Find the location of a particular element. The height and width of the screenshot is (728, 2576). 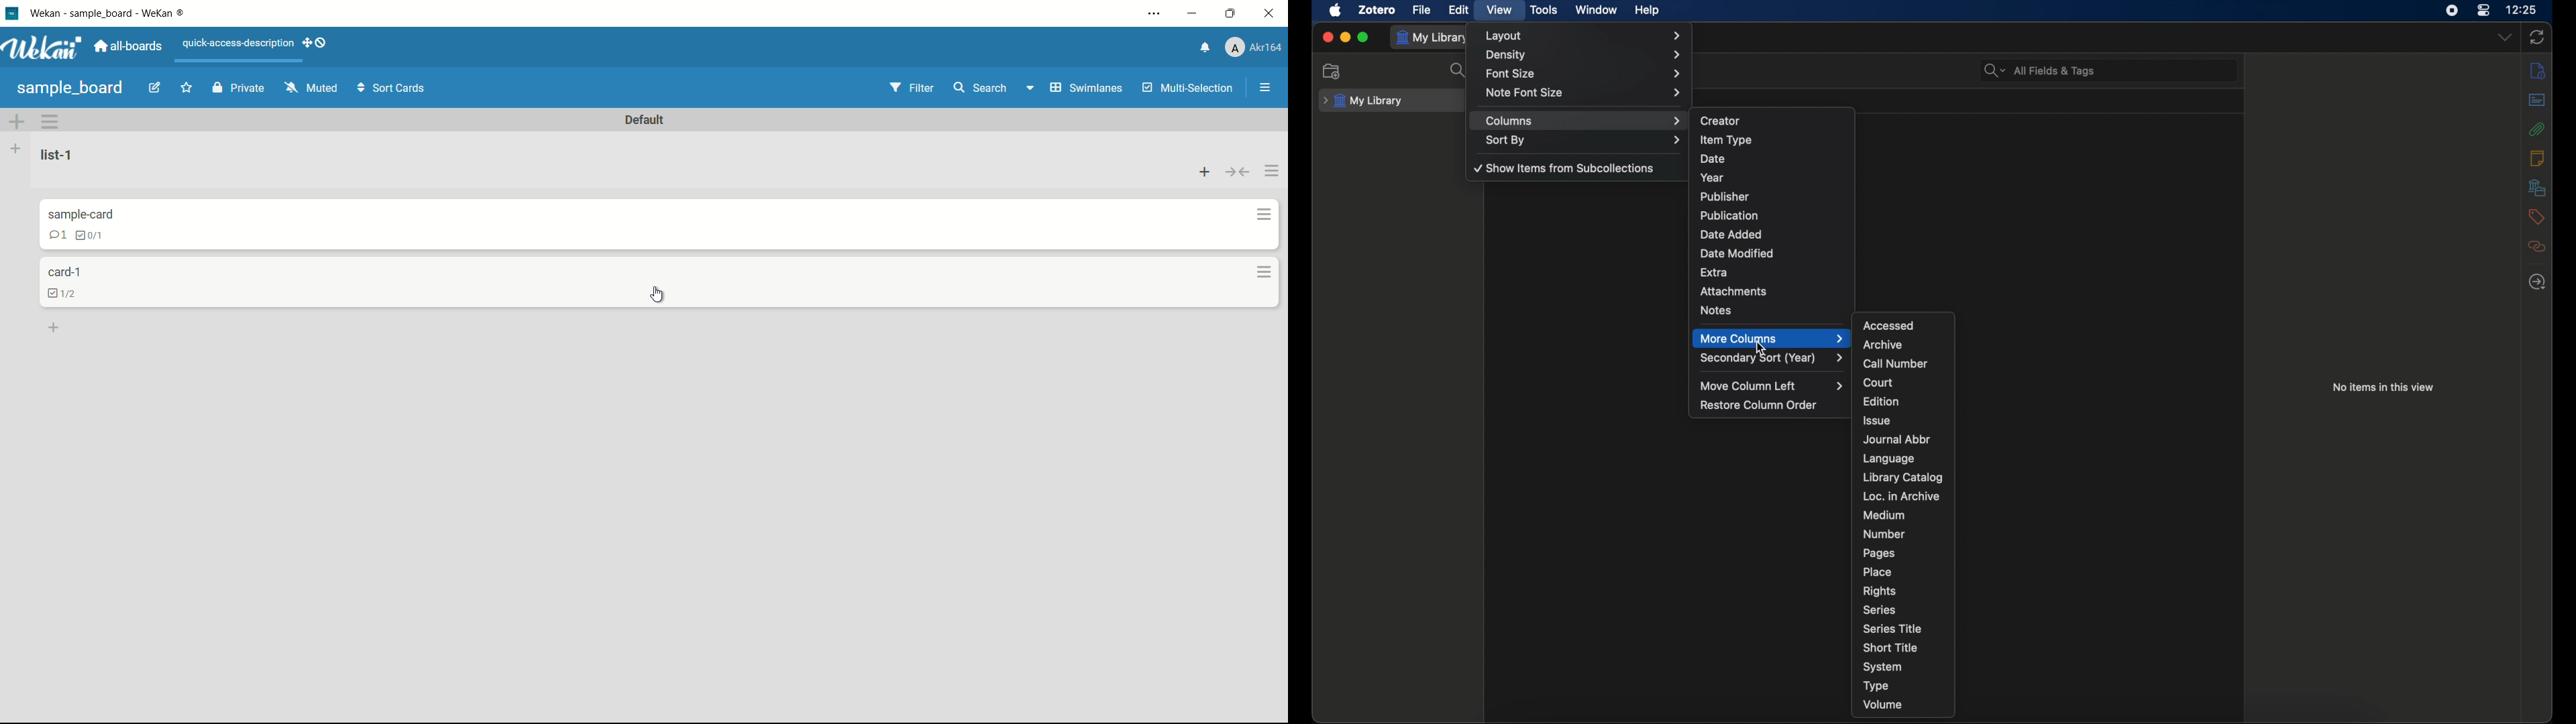

swimlane actions is located at coordinates (51, 121).